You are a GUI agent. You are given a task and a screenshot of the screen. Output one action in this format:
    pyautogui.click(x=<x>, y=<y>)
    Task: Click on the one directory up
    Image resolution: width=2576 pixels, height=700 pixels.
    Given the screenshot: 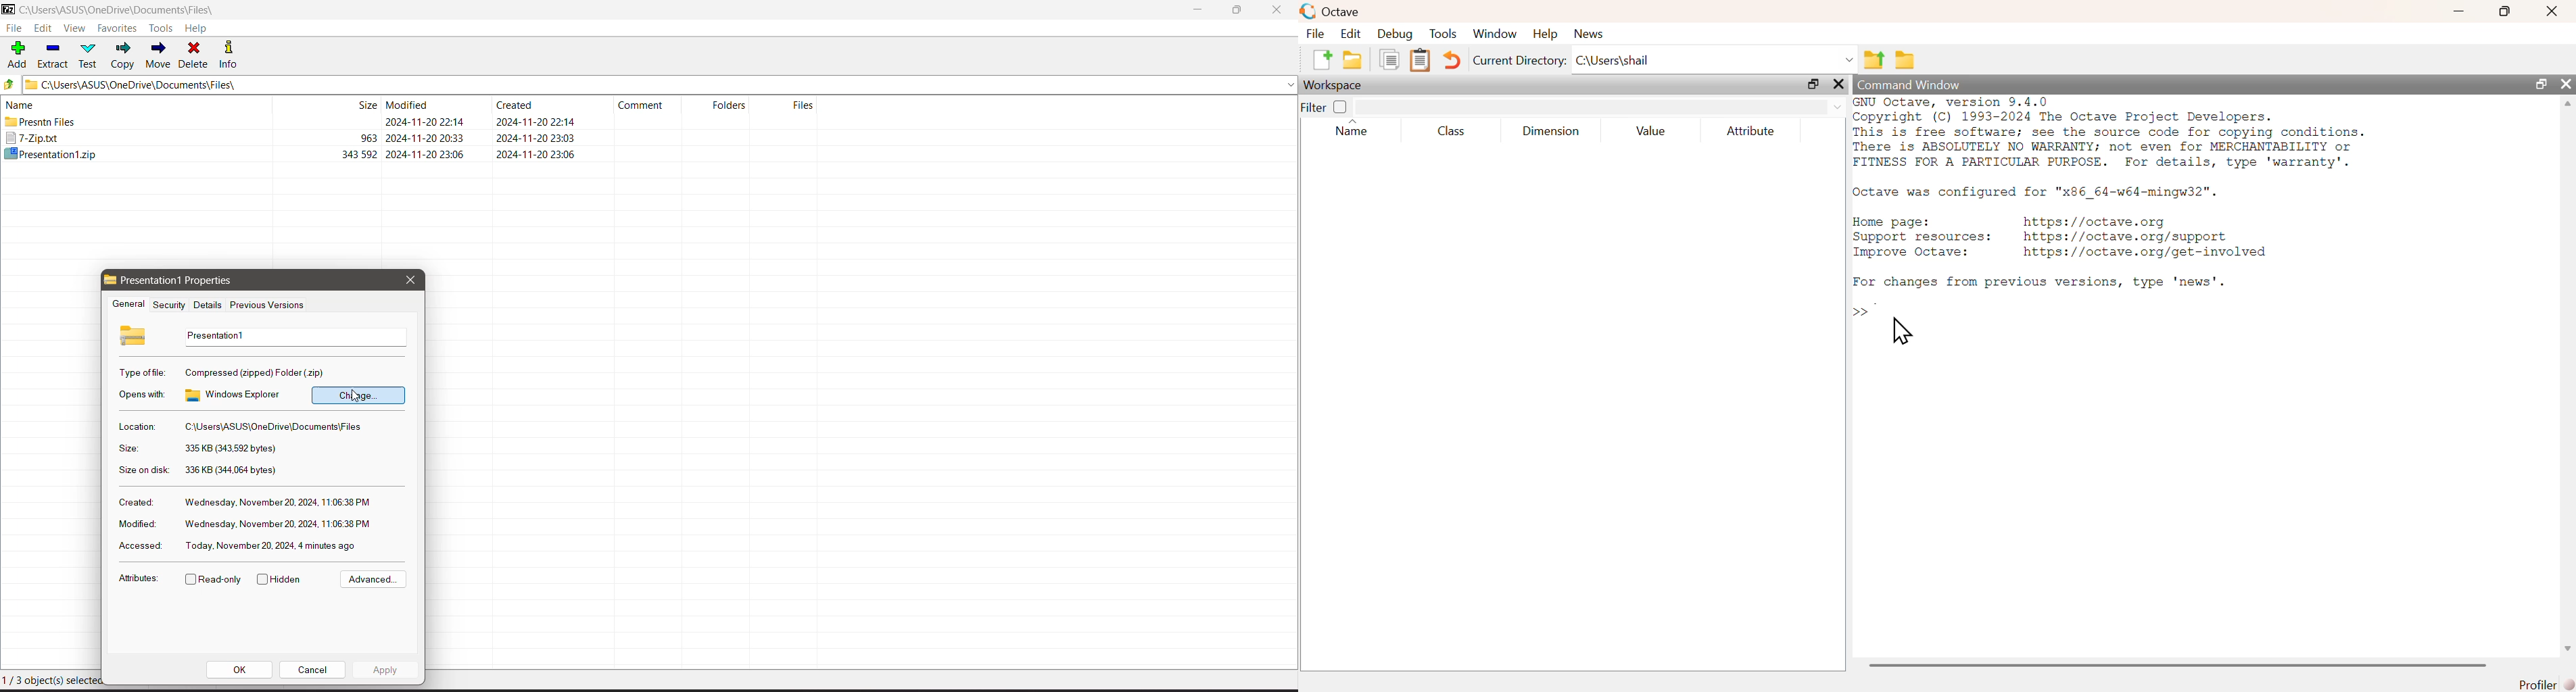 What is the action you would take?
    pyautogui.click(x=1874, y=57)
    